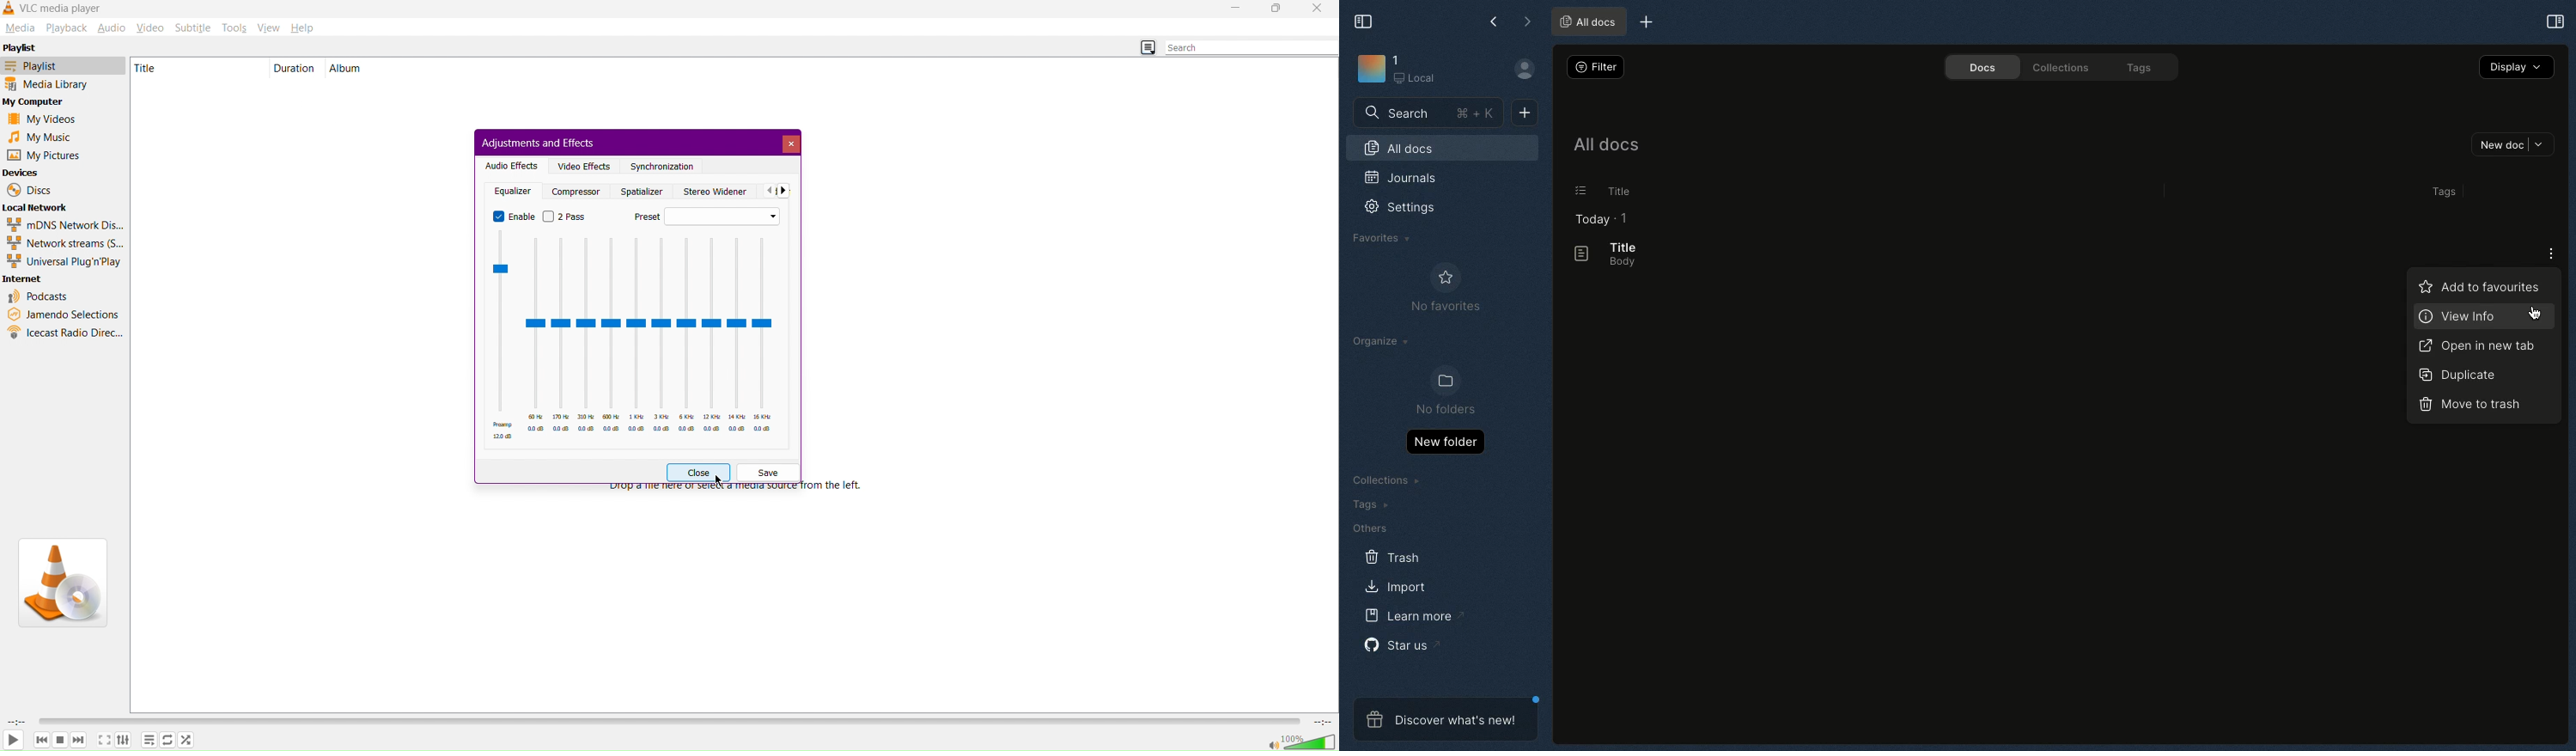 This screenshot has width=2576, height=756. What do you see at coordinates (661, 336) in the screenshot?
I see `3 KHz` at bounding box center [661, 336].